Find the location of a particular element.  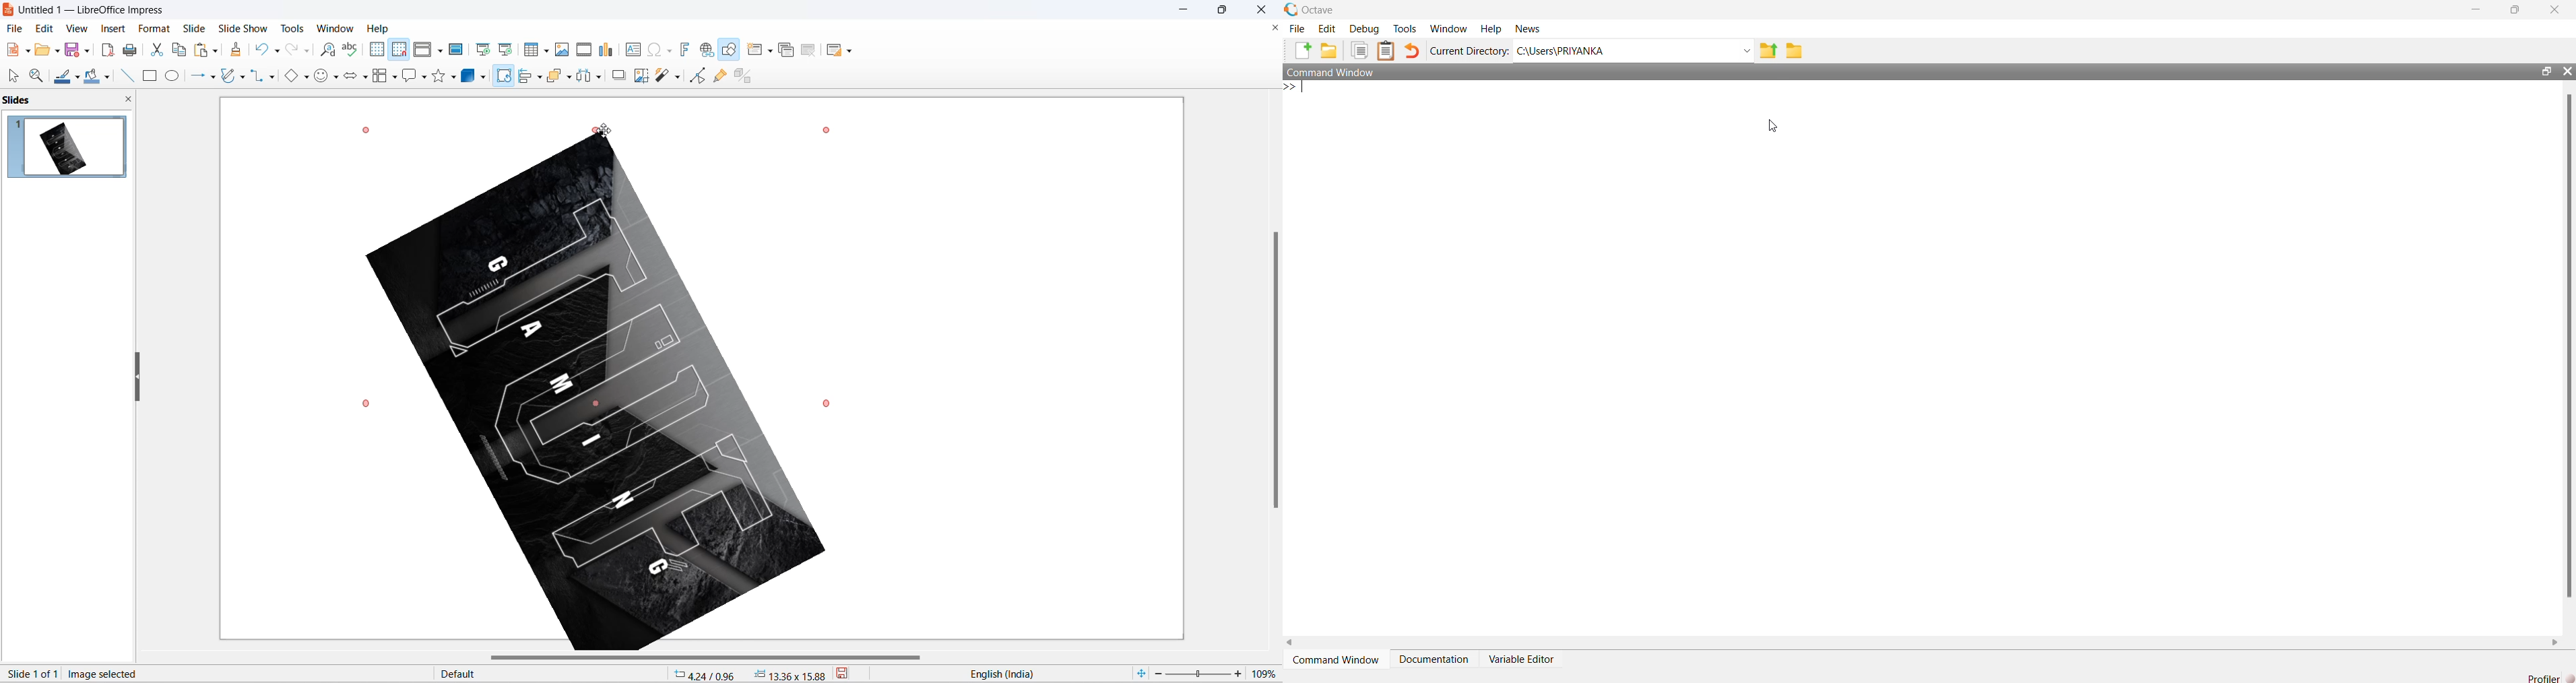

vertical scroll bar is located at coordinates (1275, 368).